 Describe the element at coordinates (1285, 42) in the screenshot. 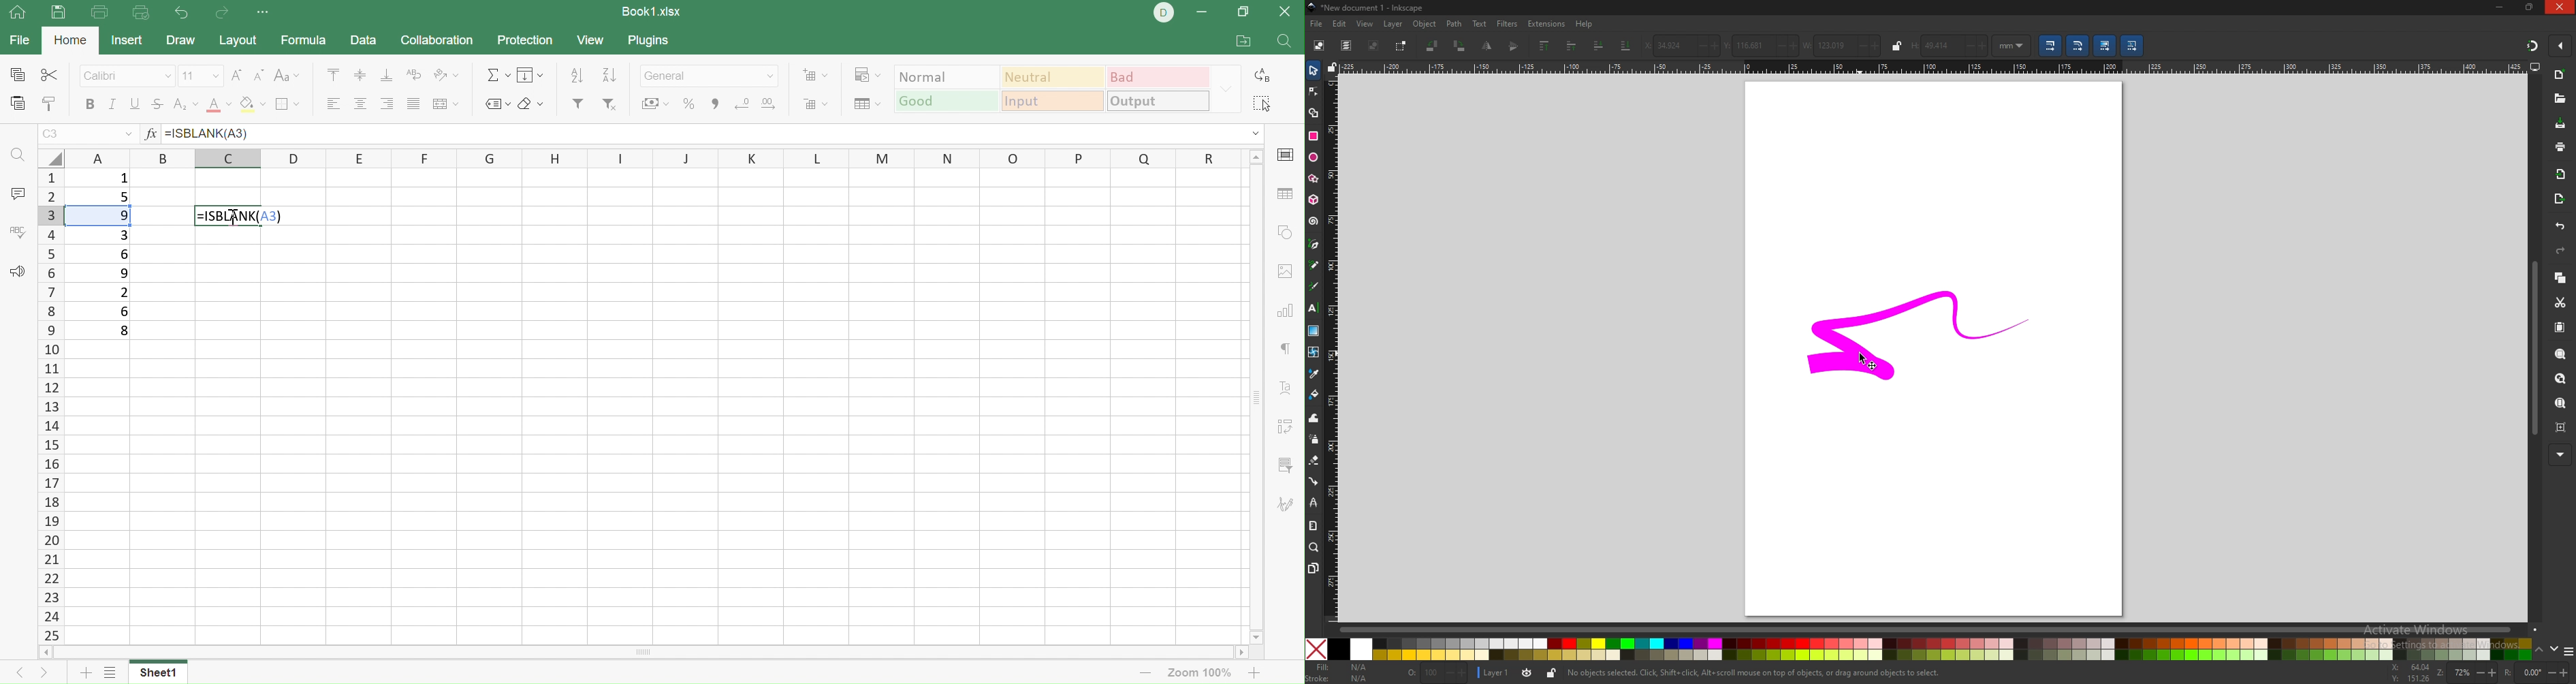

I see `Find` at that location.